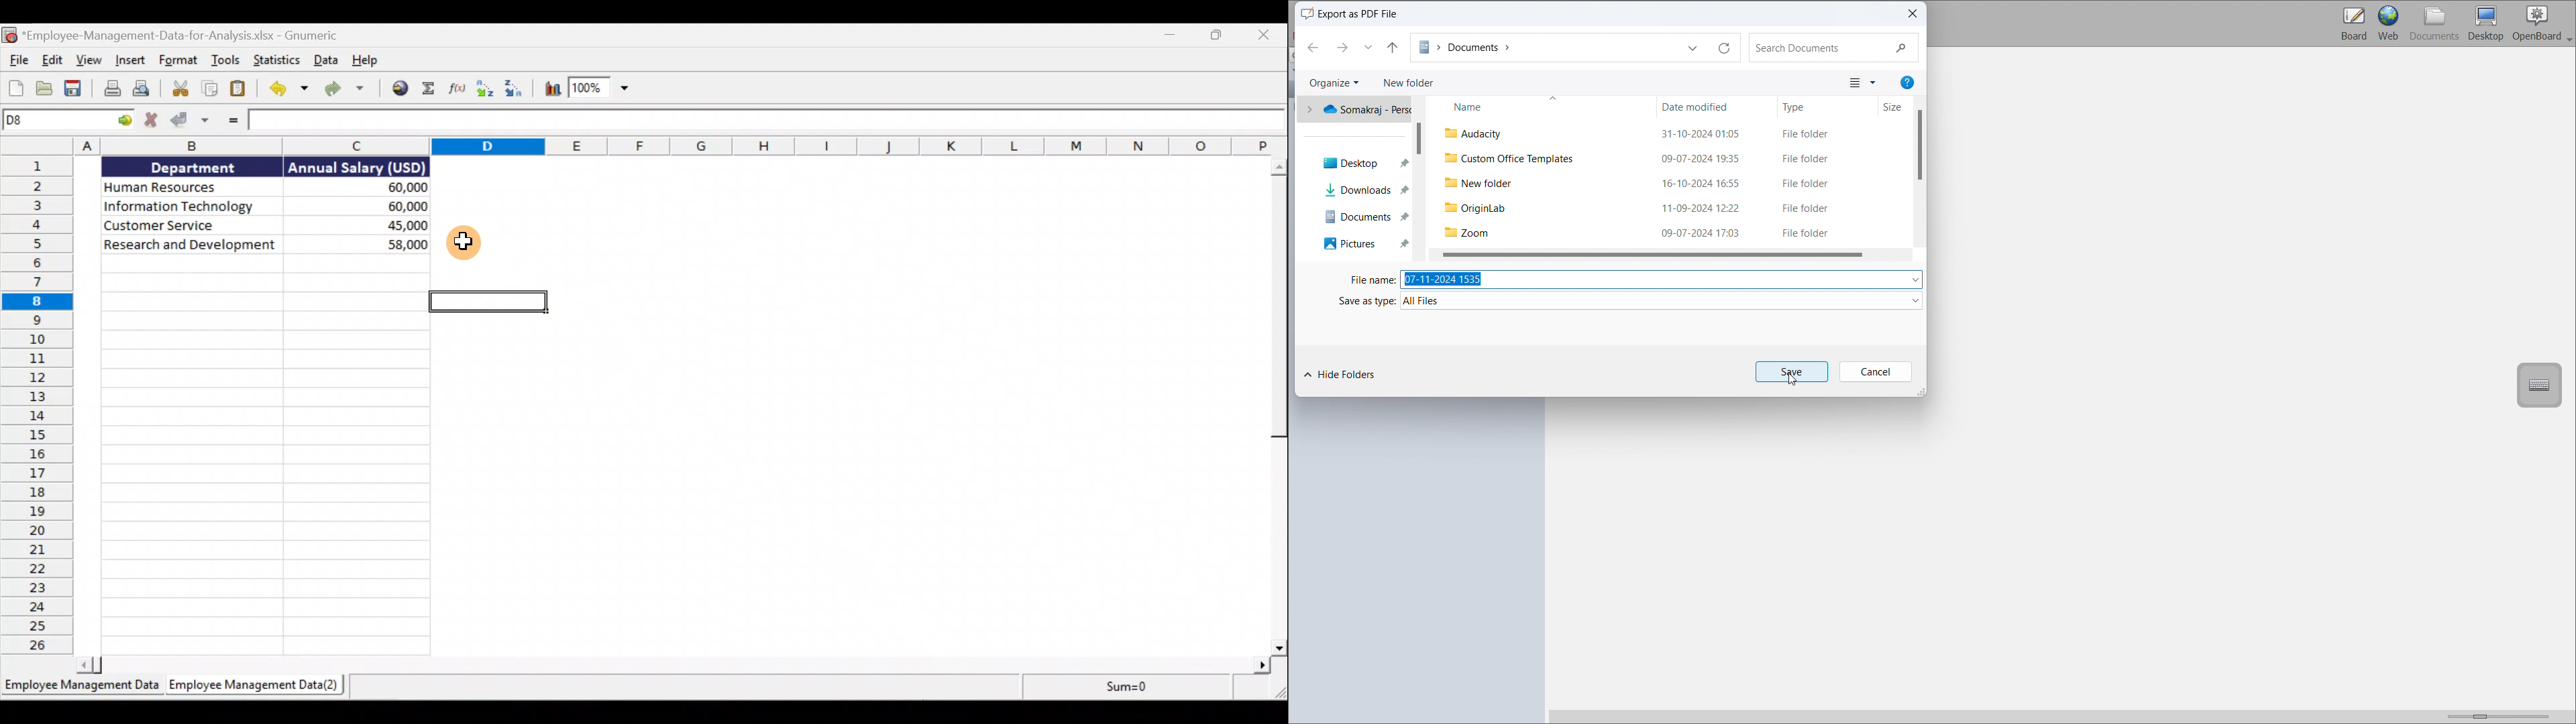 The image size is (2576, 728). I want to click on New folder, so click(1407, 82).